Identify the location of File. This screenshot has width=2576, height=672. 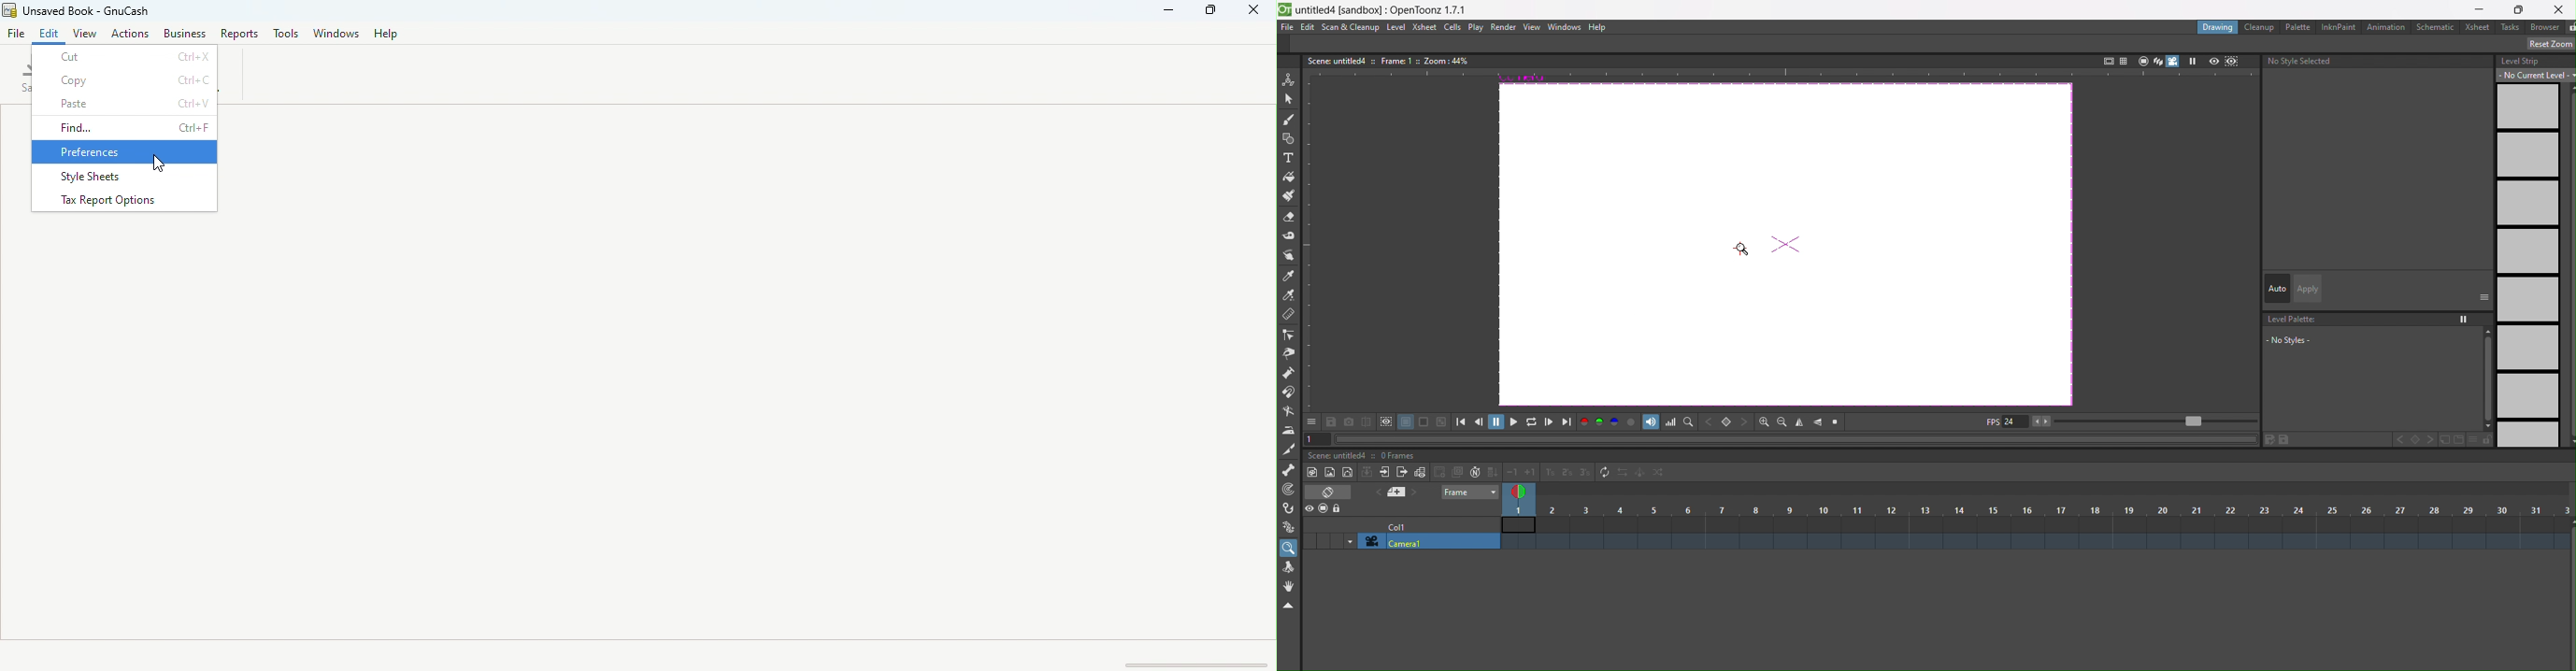
(18, 32).